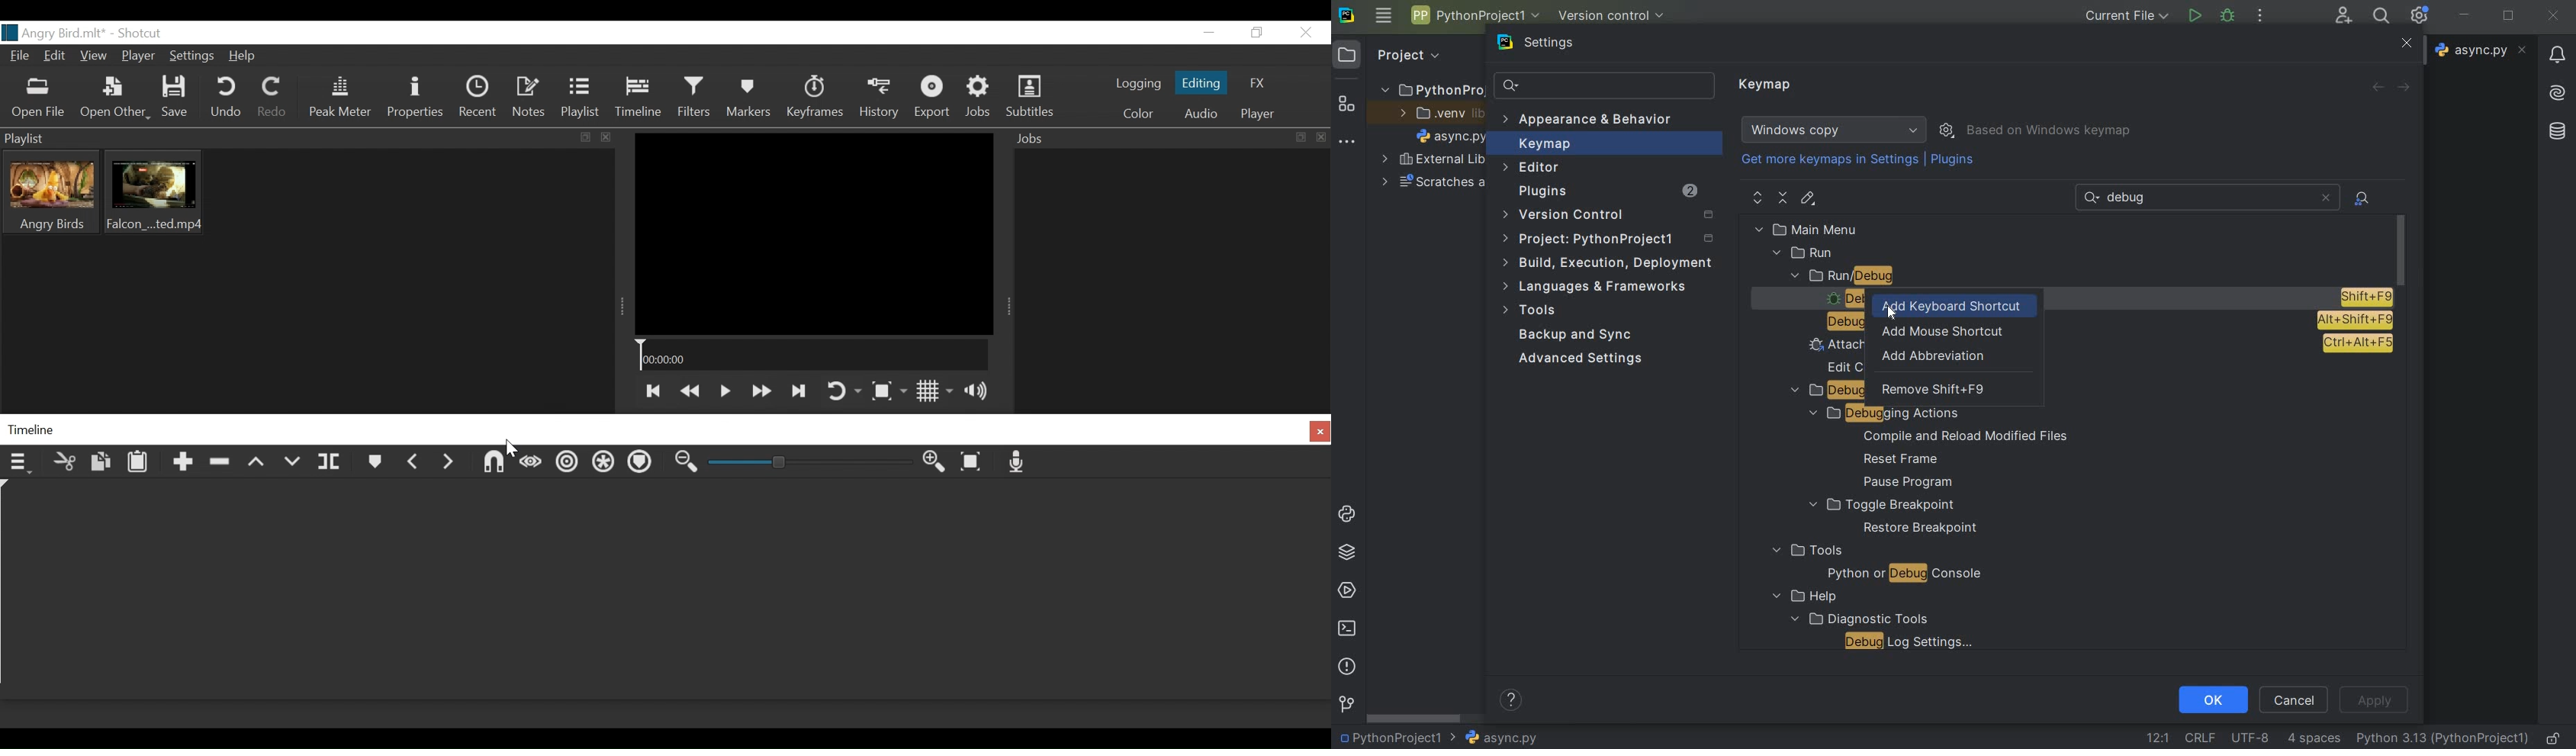  What do you see at coordinates (813, 232) in the screenshot?
I see `Media Viewer` at bounding box center [813, 232].